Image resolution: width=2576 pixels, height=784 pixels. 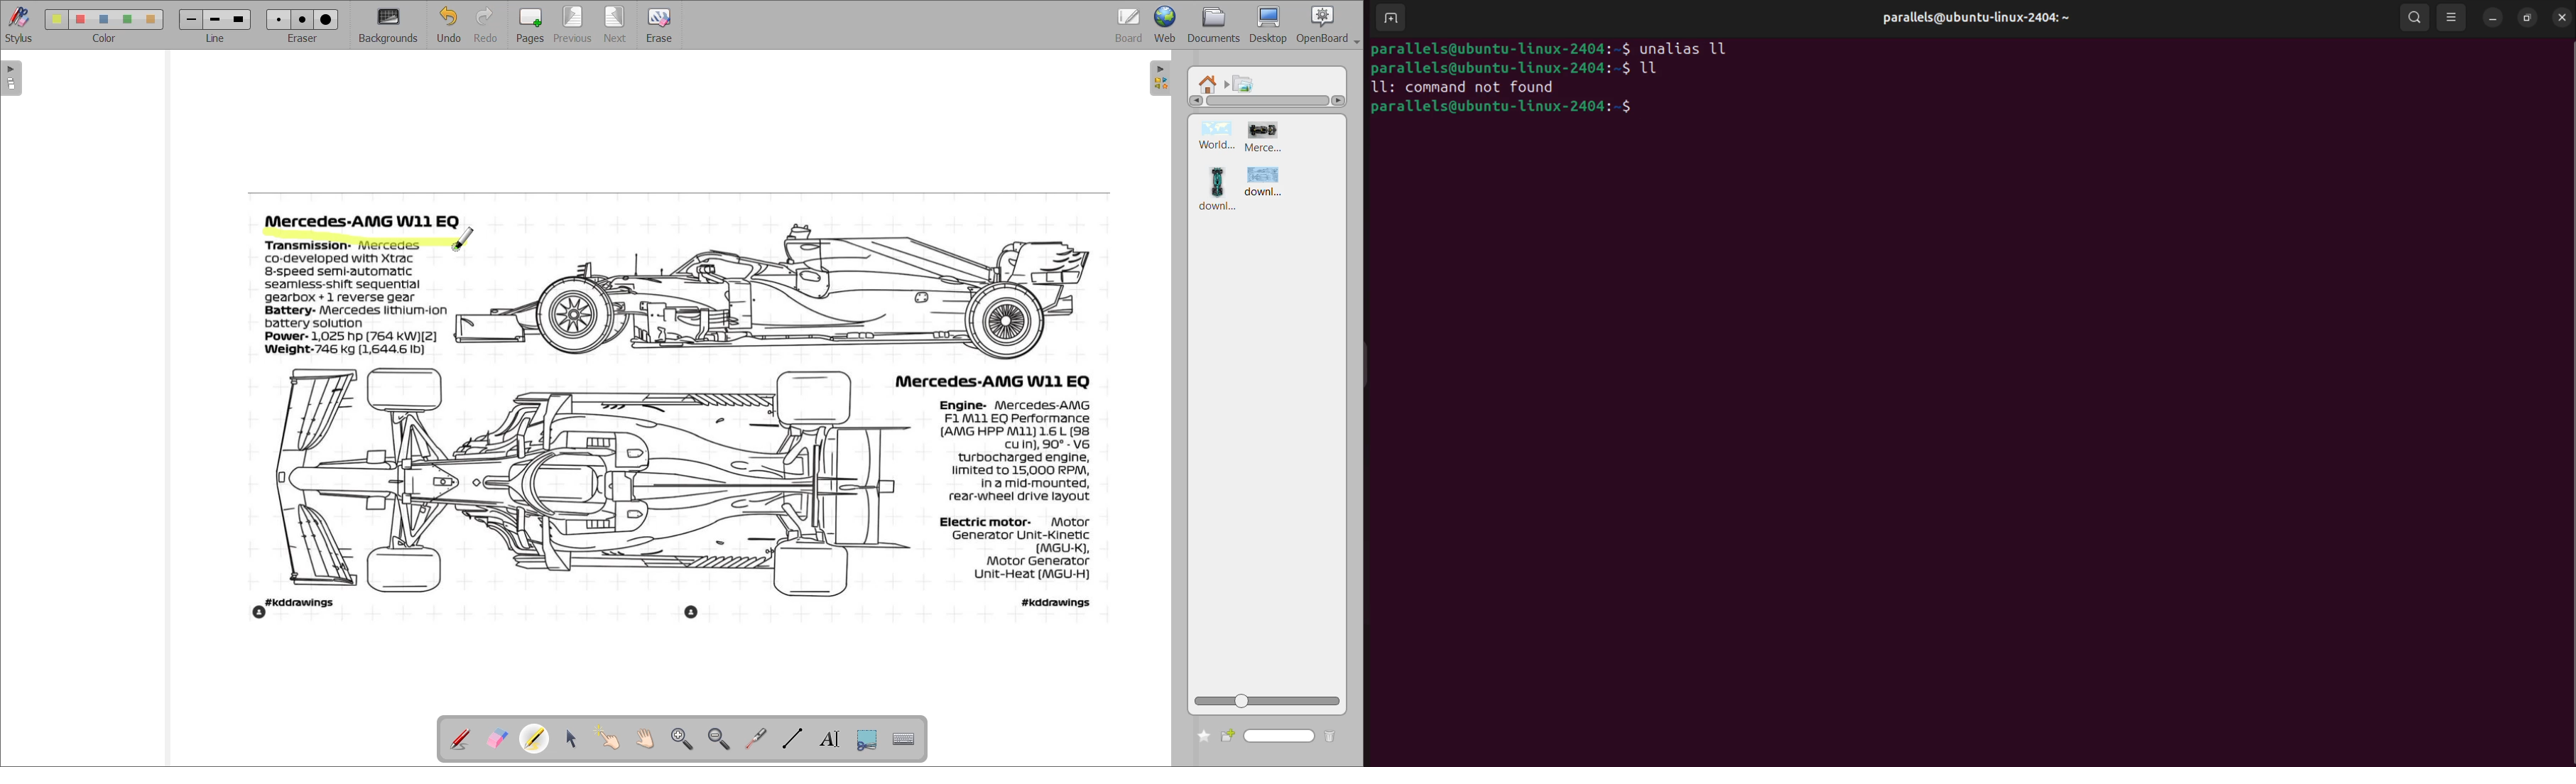 What do you see at coordinates (1202, 735) in the screenshot?
I see `add to favourites` at bounding box center [1202, 735].